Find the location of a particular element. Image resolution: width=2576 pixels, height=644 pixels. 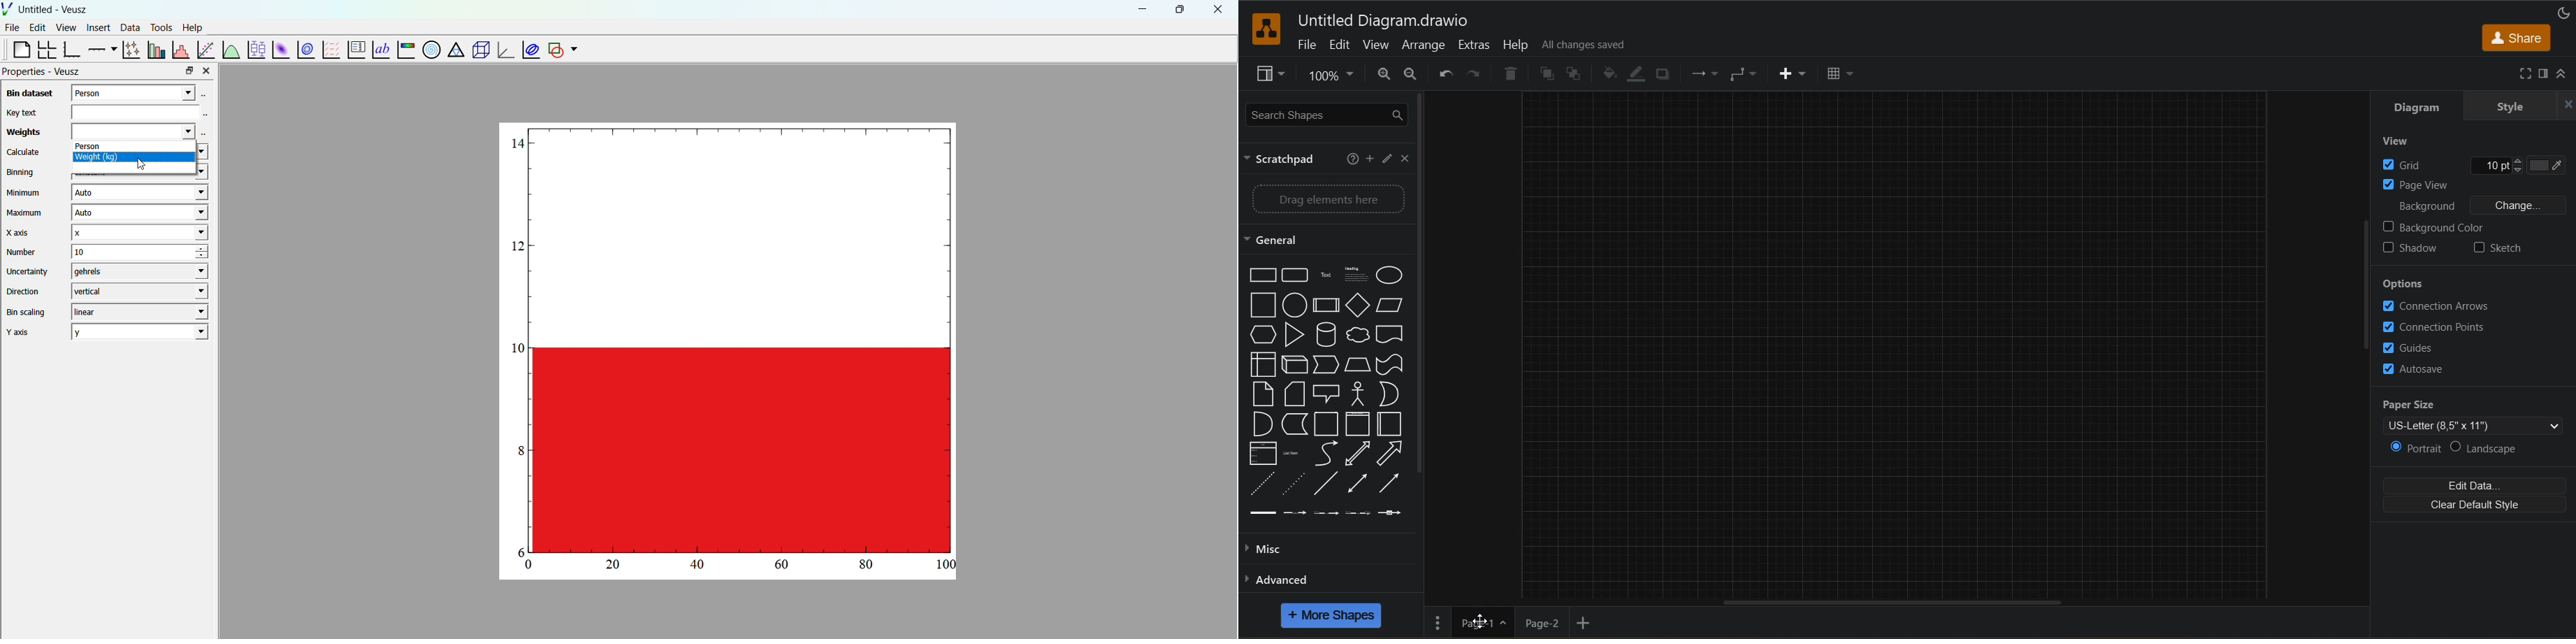

help is located at coordinates (1350, 159).